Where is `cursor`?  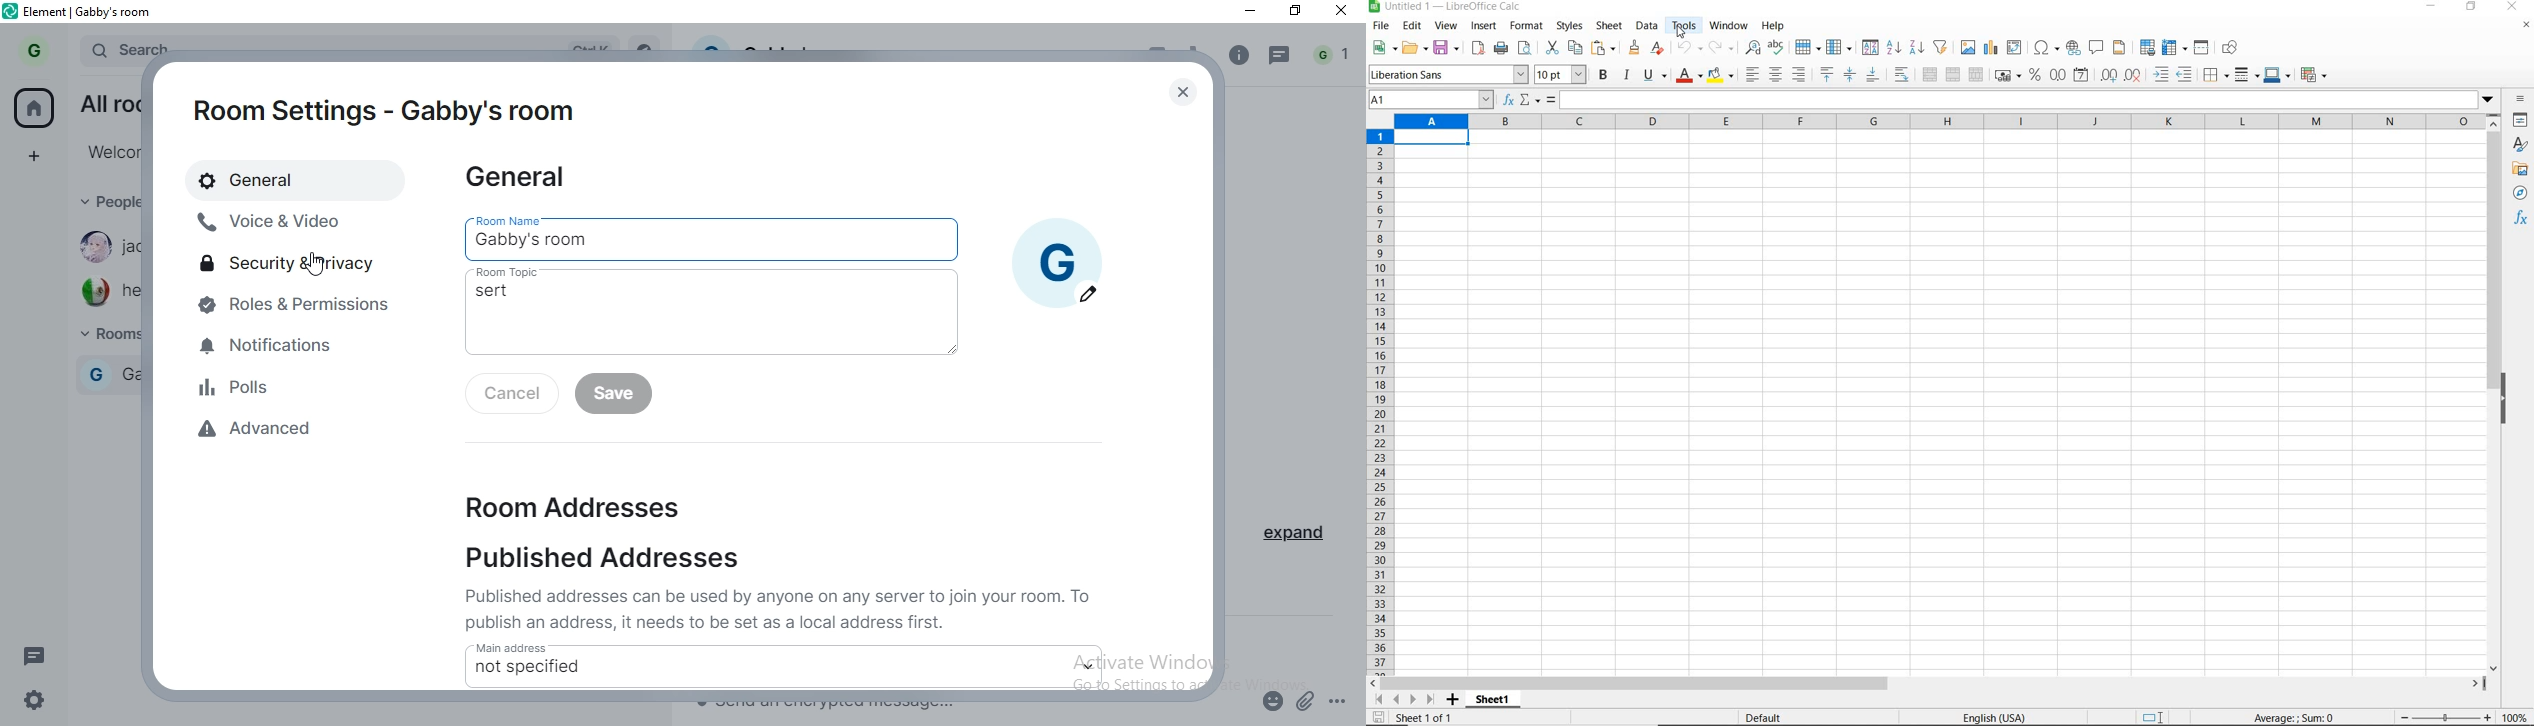
cursor is located at coordinates (316, 266).